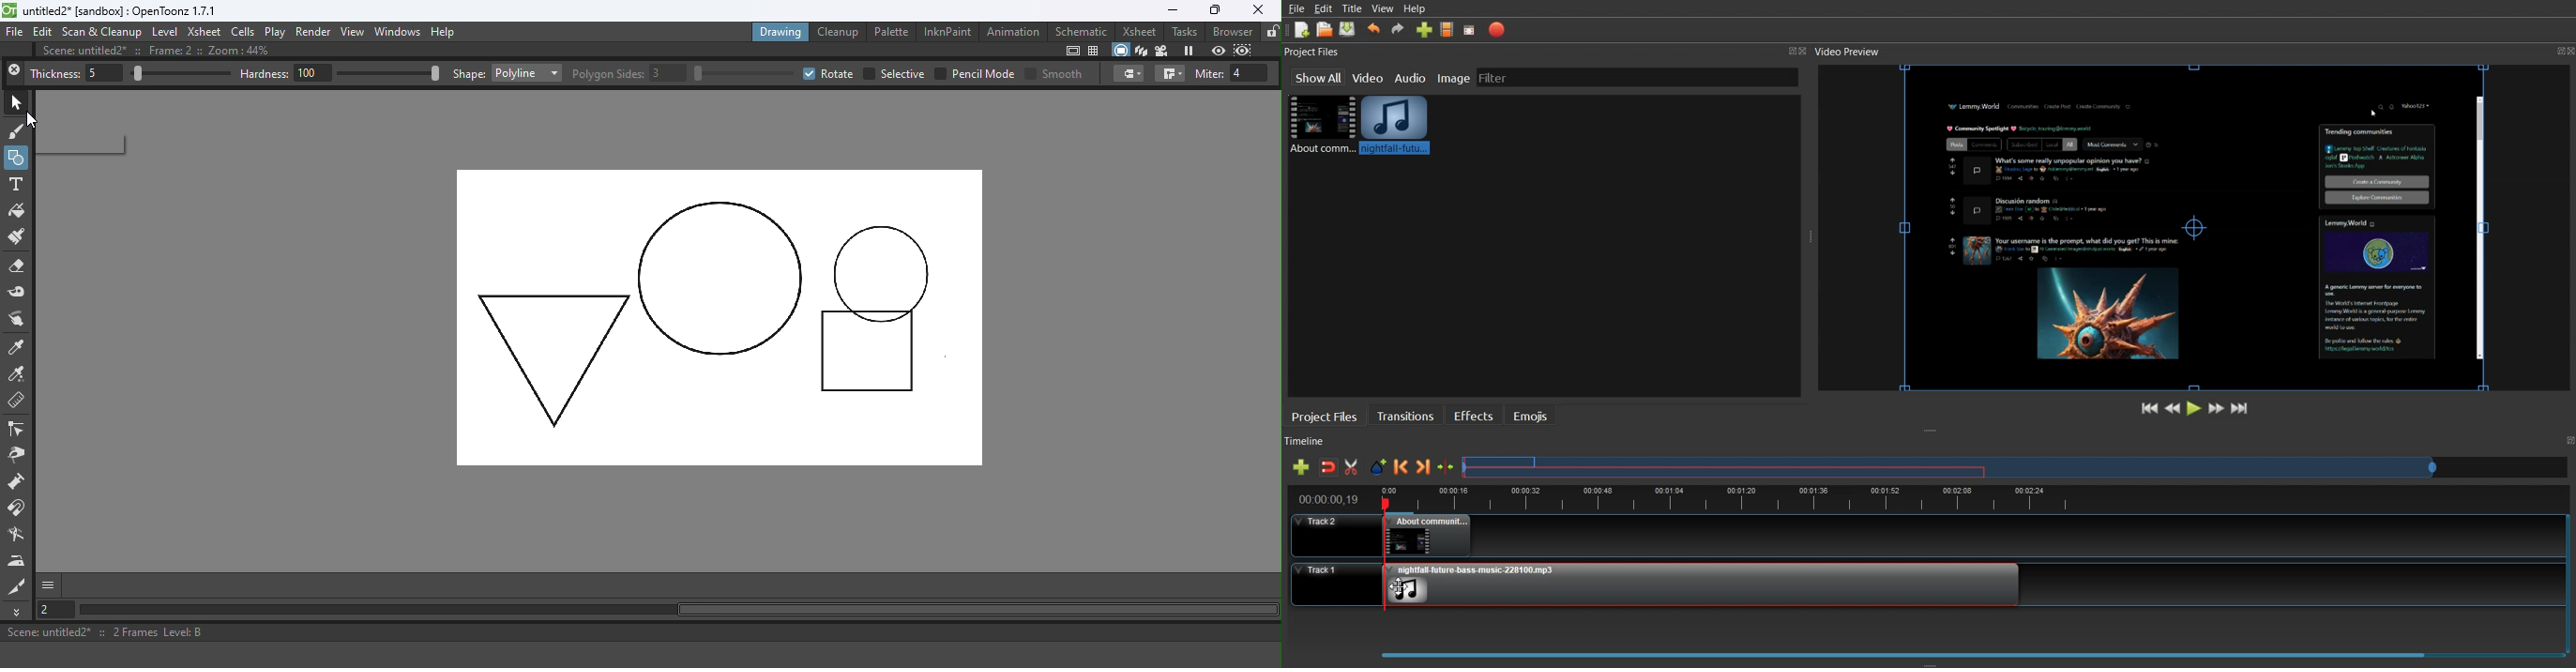 The height and width of the screenshot is (672, 2576). Describe the element at coordinates (1932, 431) in the screenshot. I see `Window Adjuster` at that location.